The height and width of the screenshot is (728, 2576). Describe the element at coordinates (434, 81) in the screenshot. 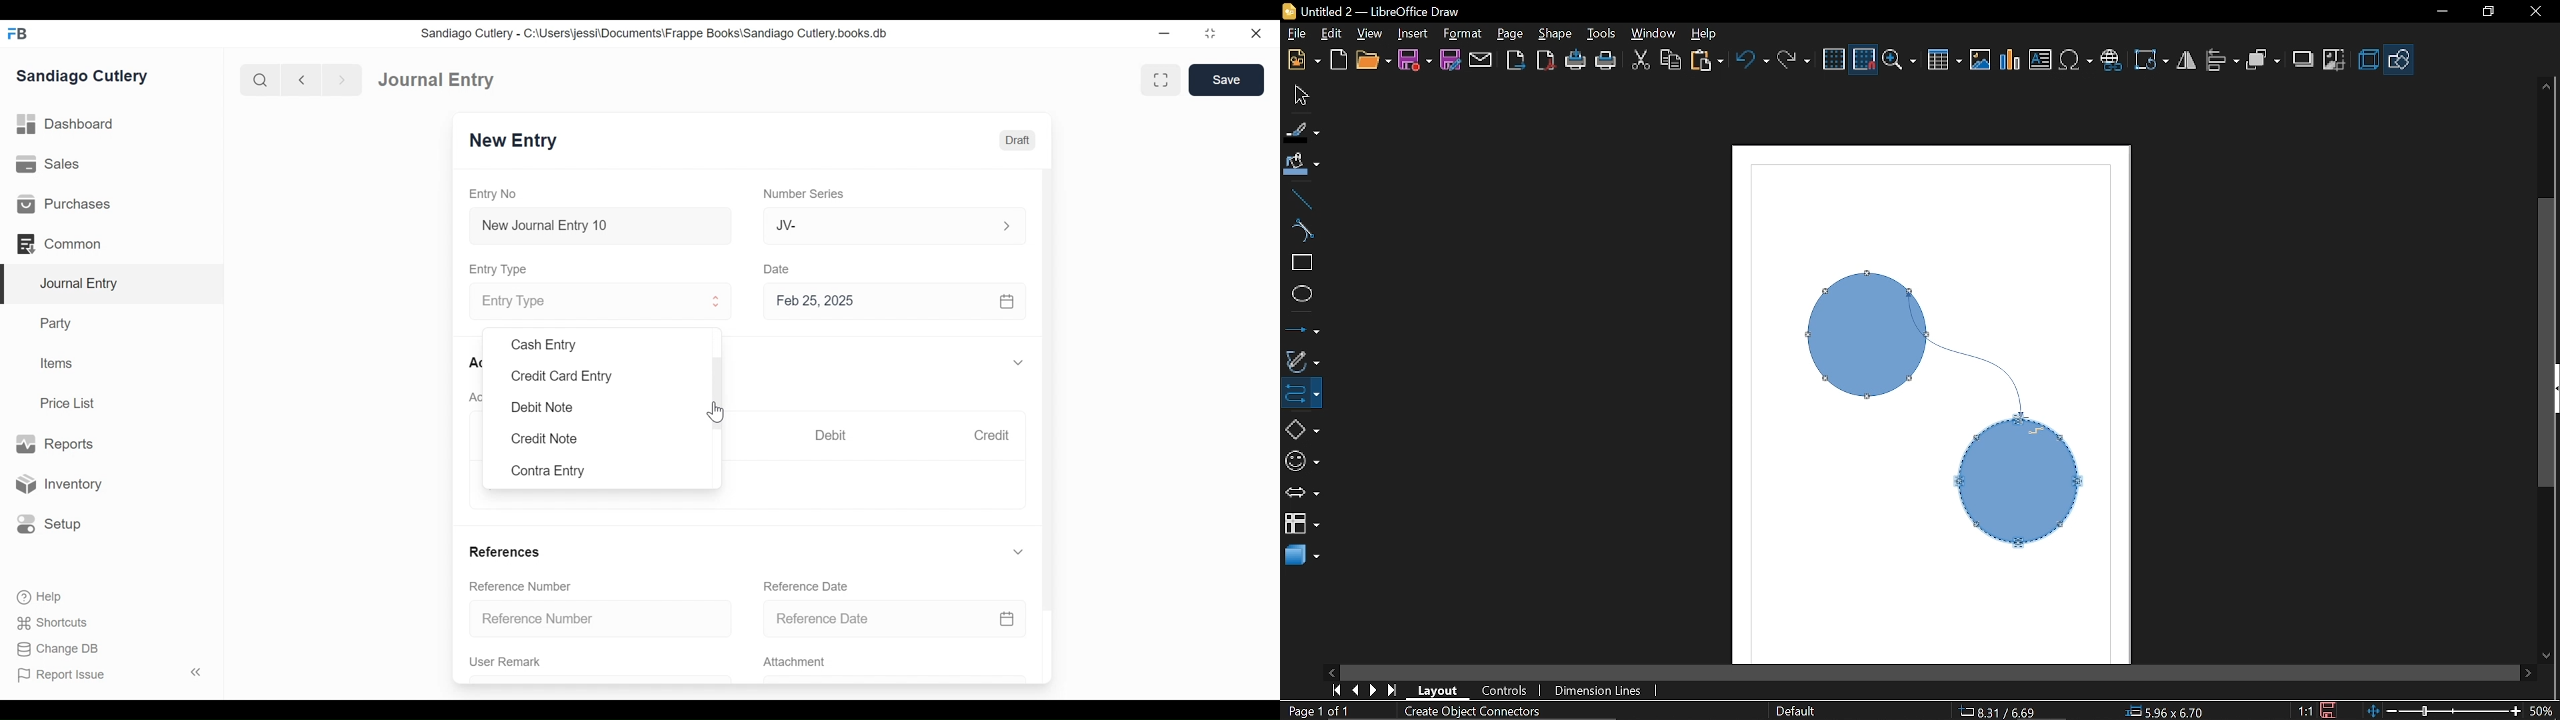

I see `Journal Entry` at that location.